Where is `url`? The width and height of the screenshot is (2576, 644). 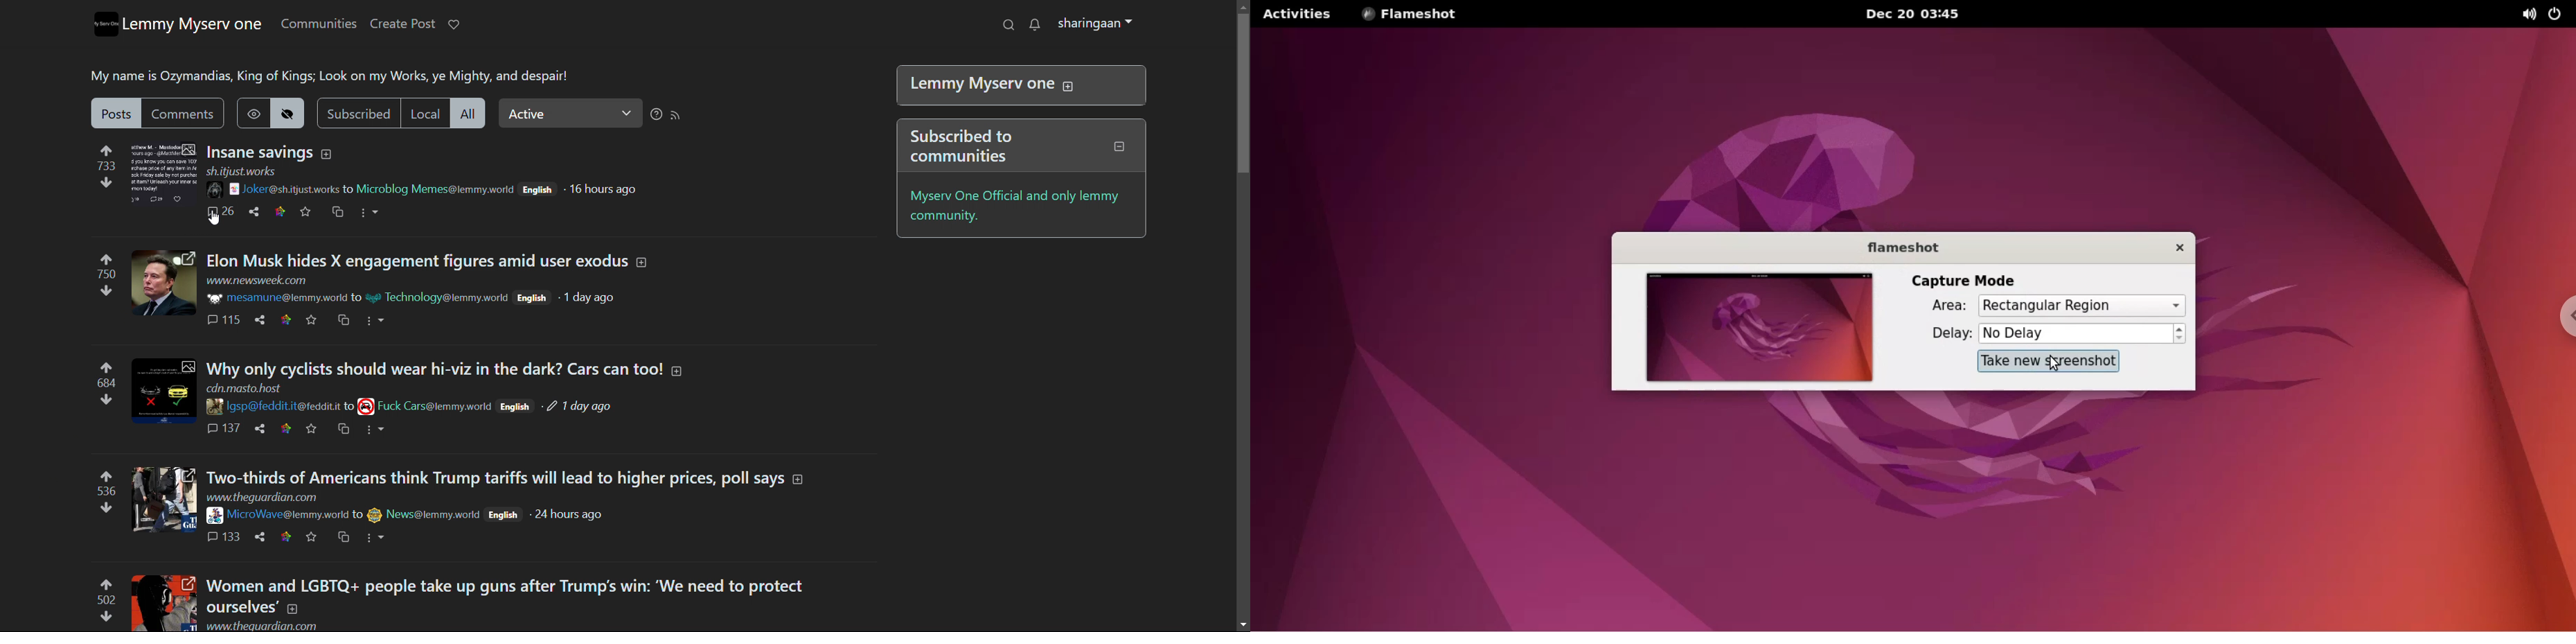
url is located at coordinates (263, 625).